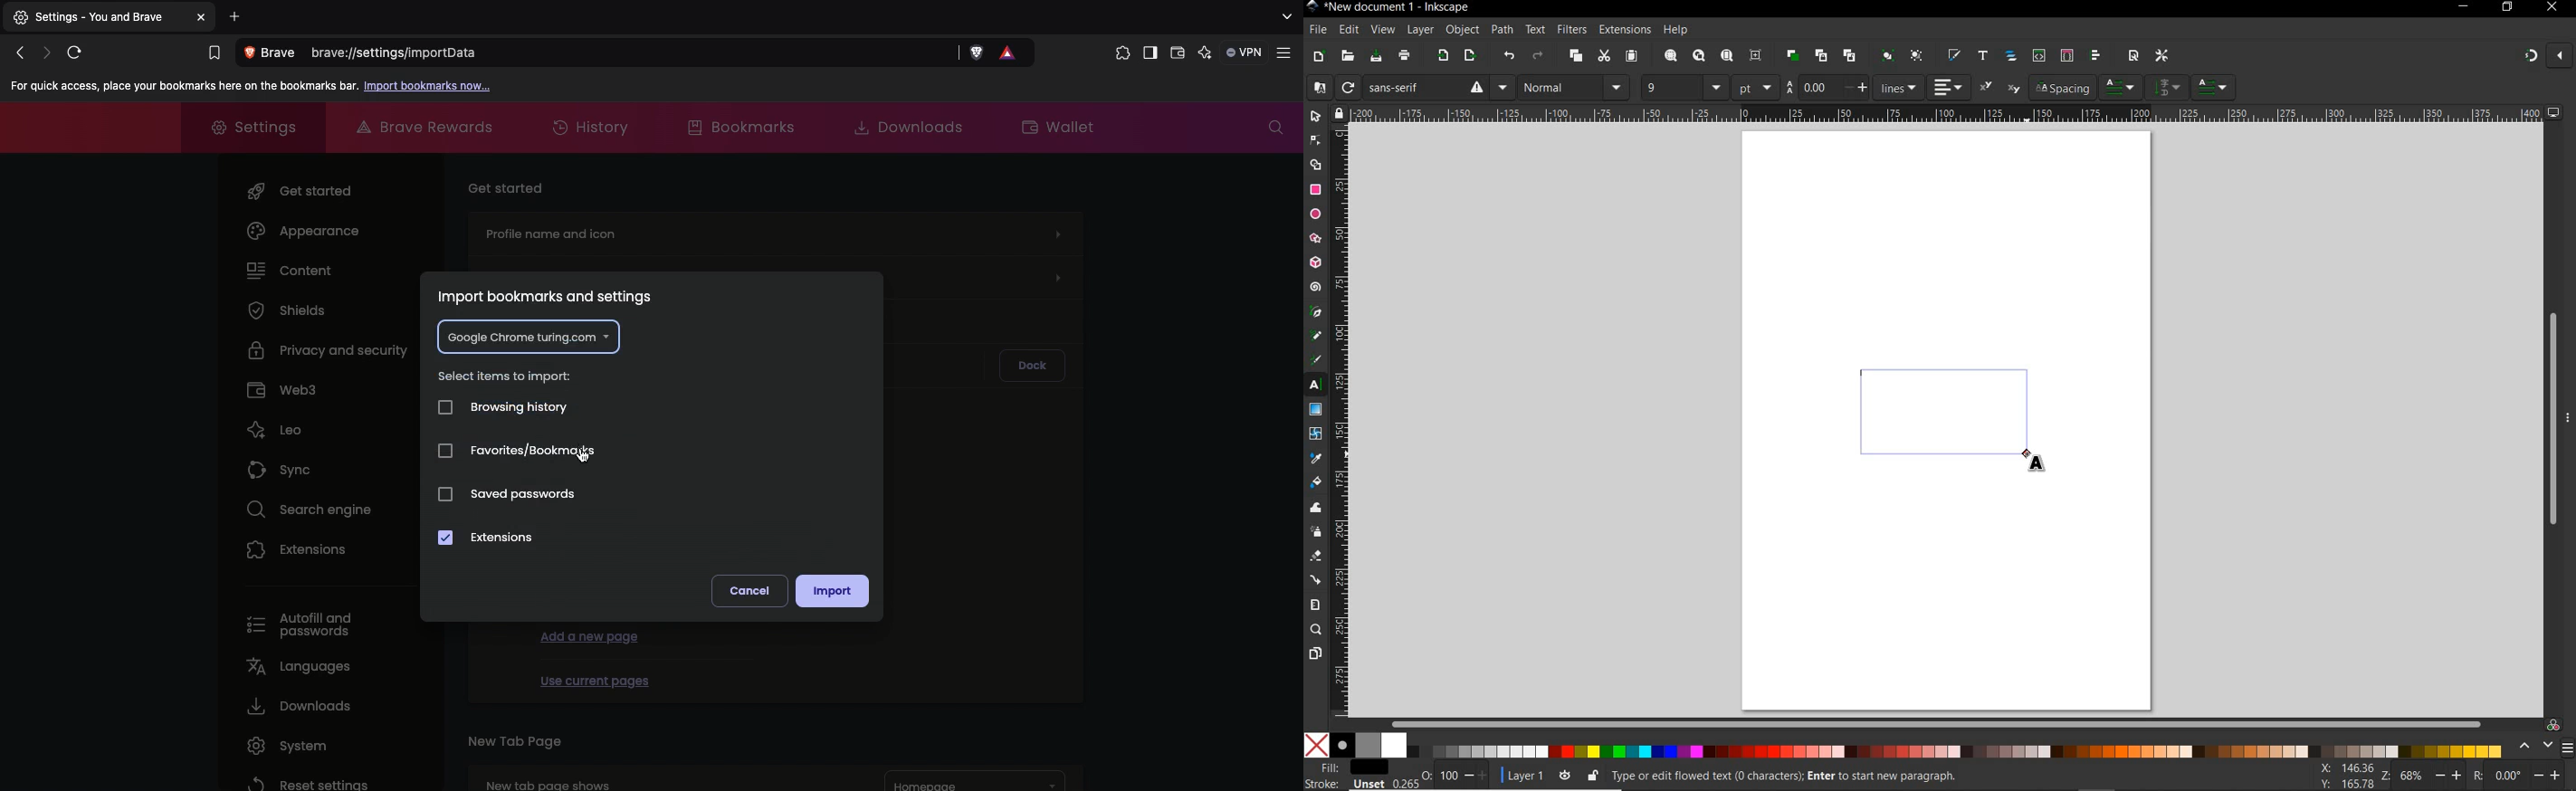 The height and width of the screenshot is (812, 2576). What do you see at coordinates (2384, 776) in the screenshot?
I see `zoom` at bounding box center [2384, 776].